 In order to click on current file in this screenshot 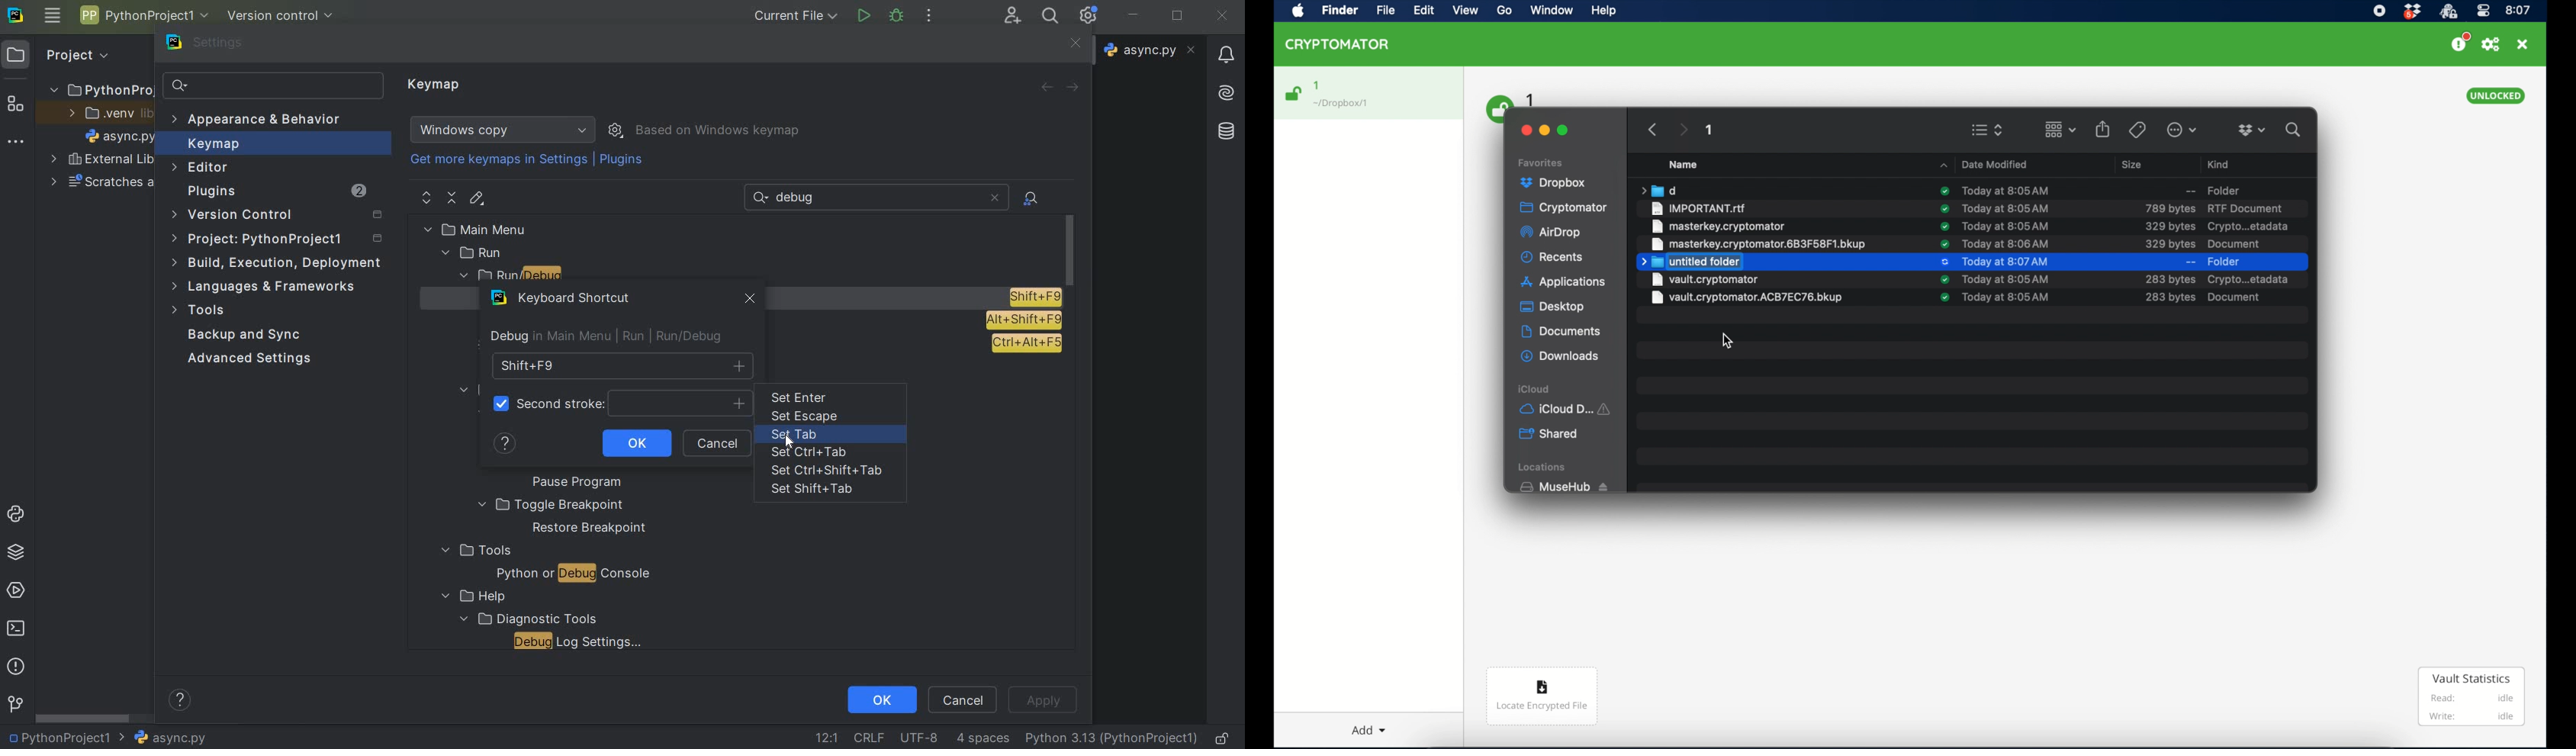, I will do `click(797, 15)`.